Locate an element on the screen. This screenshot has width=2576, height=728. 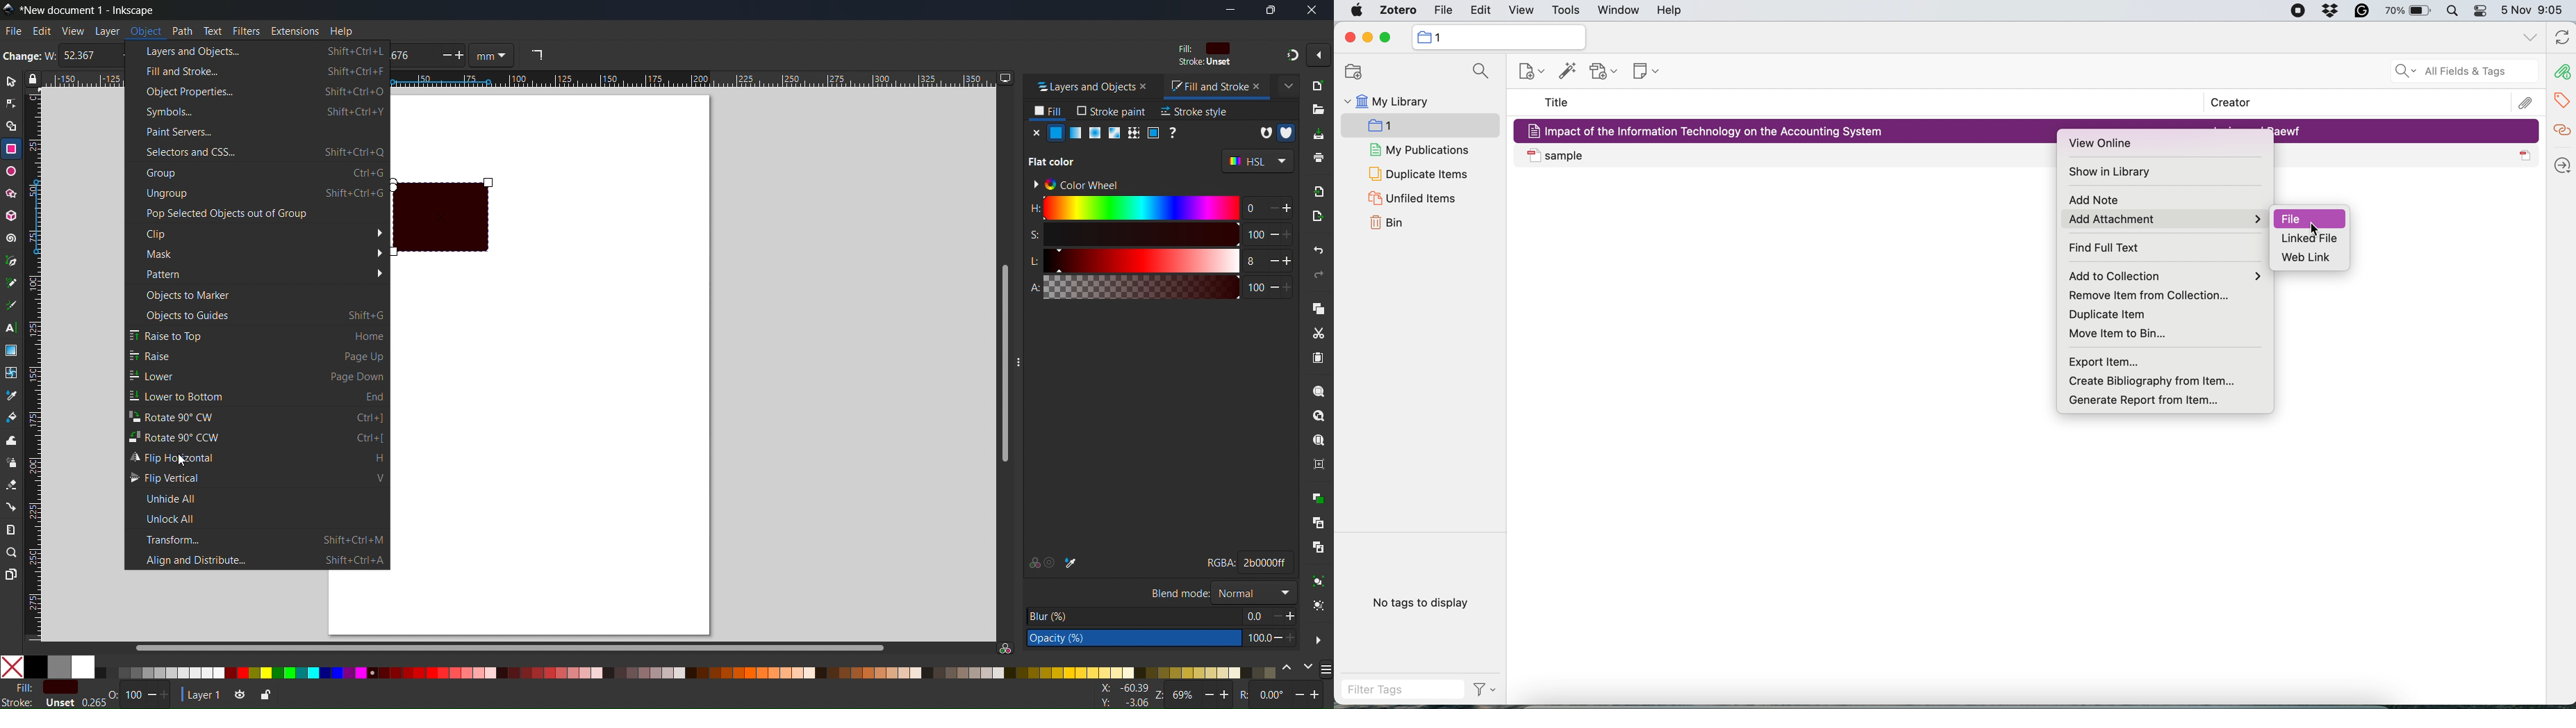
Paint Servers is located at coordinates (257, 132).